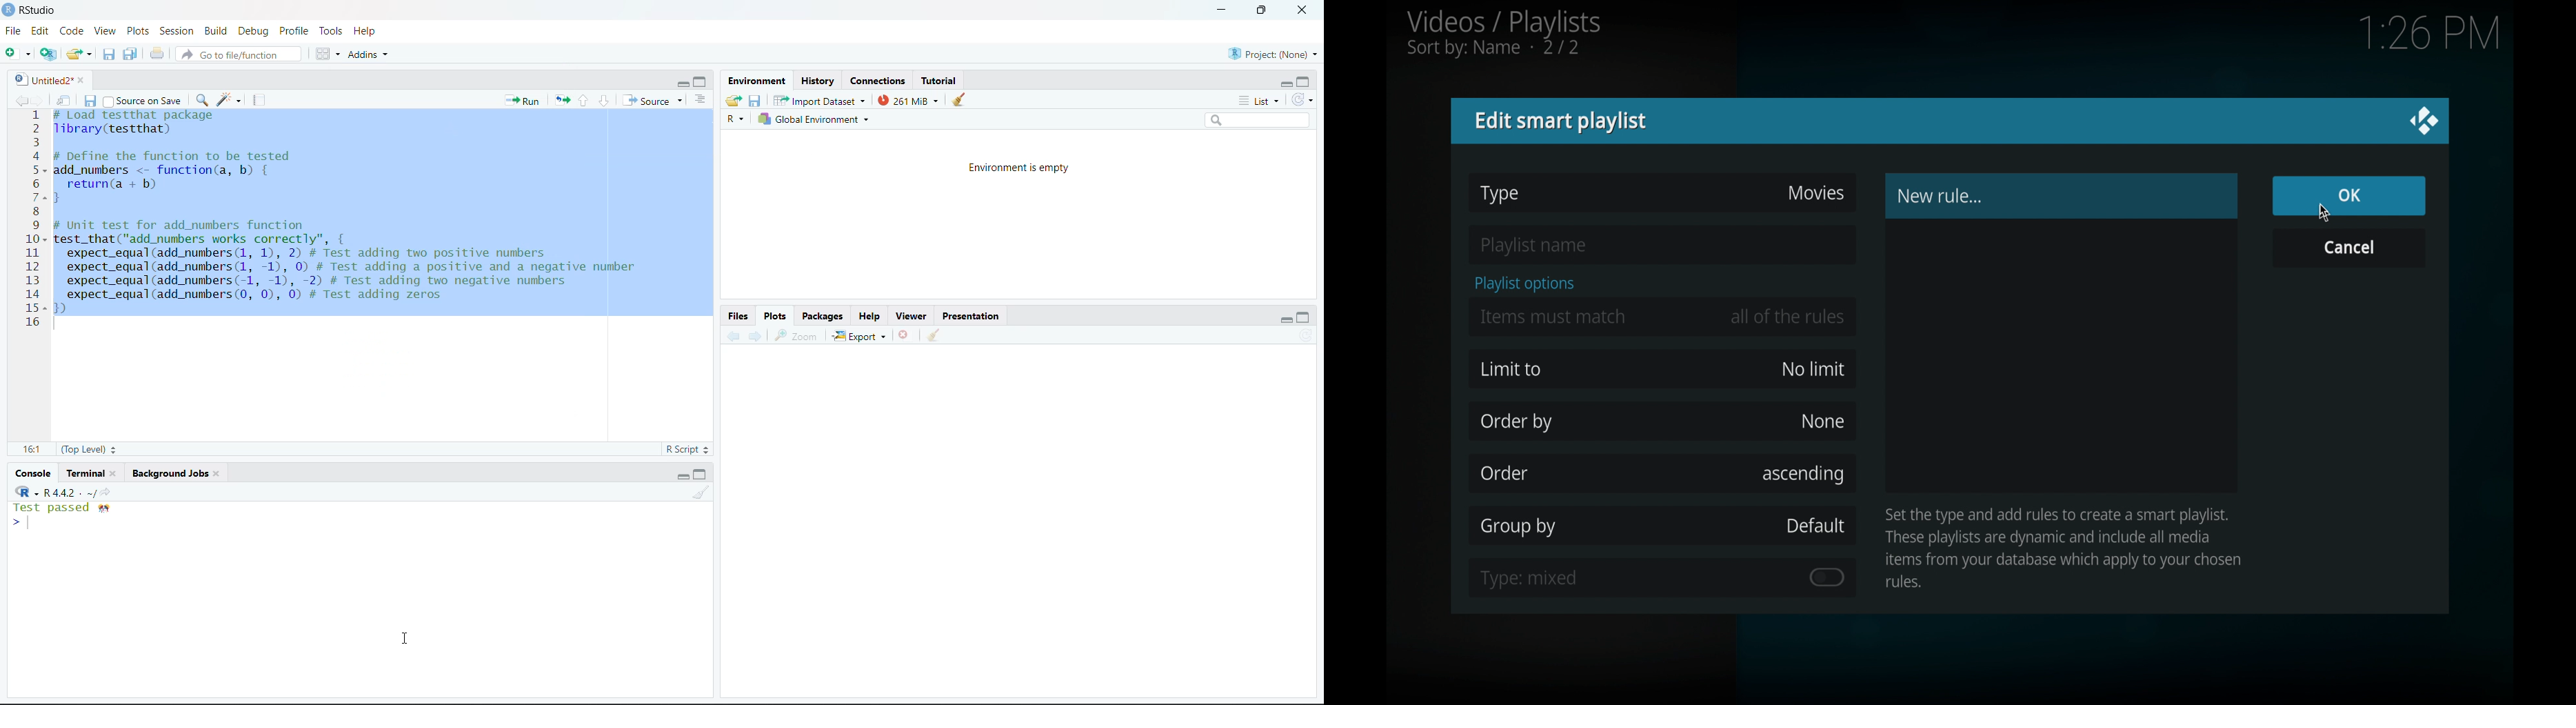 This screenshot has width=2576, height=728. Describe the element at coordinates (292, 30) in the screenshot. I see `Profile` at that location.